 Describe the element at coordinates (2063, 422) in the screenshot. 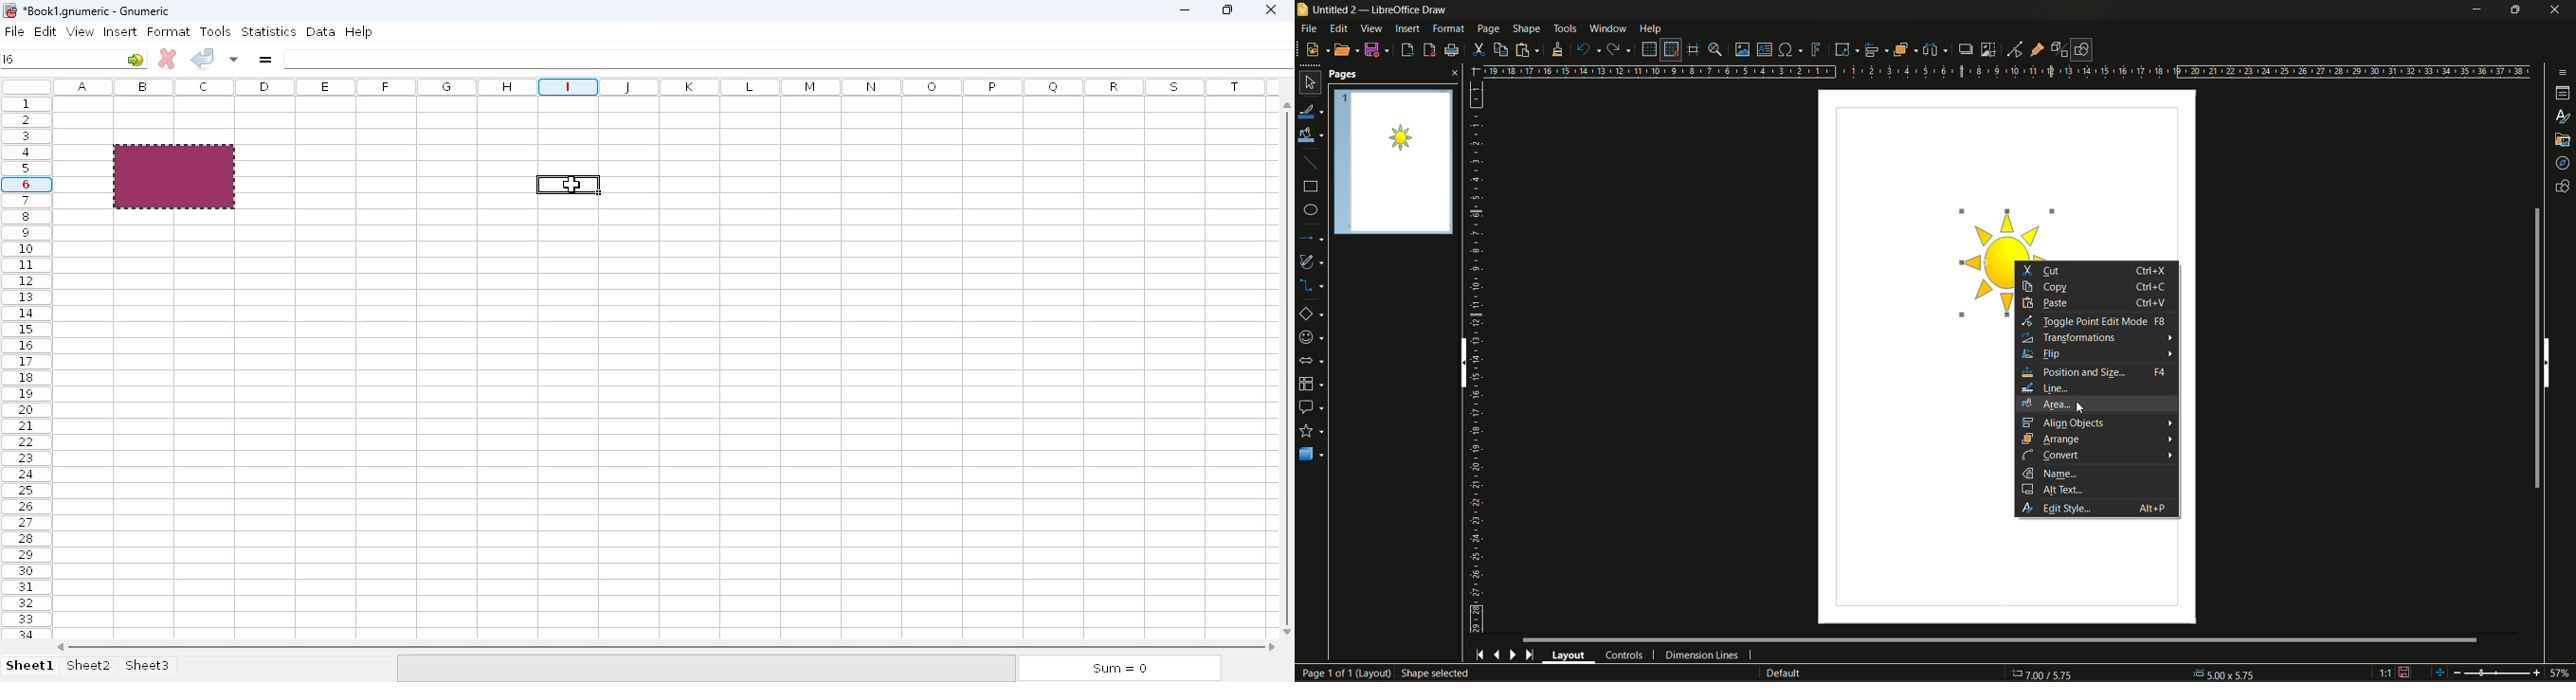

I see `align objects` at that location.